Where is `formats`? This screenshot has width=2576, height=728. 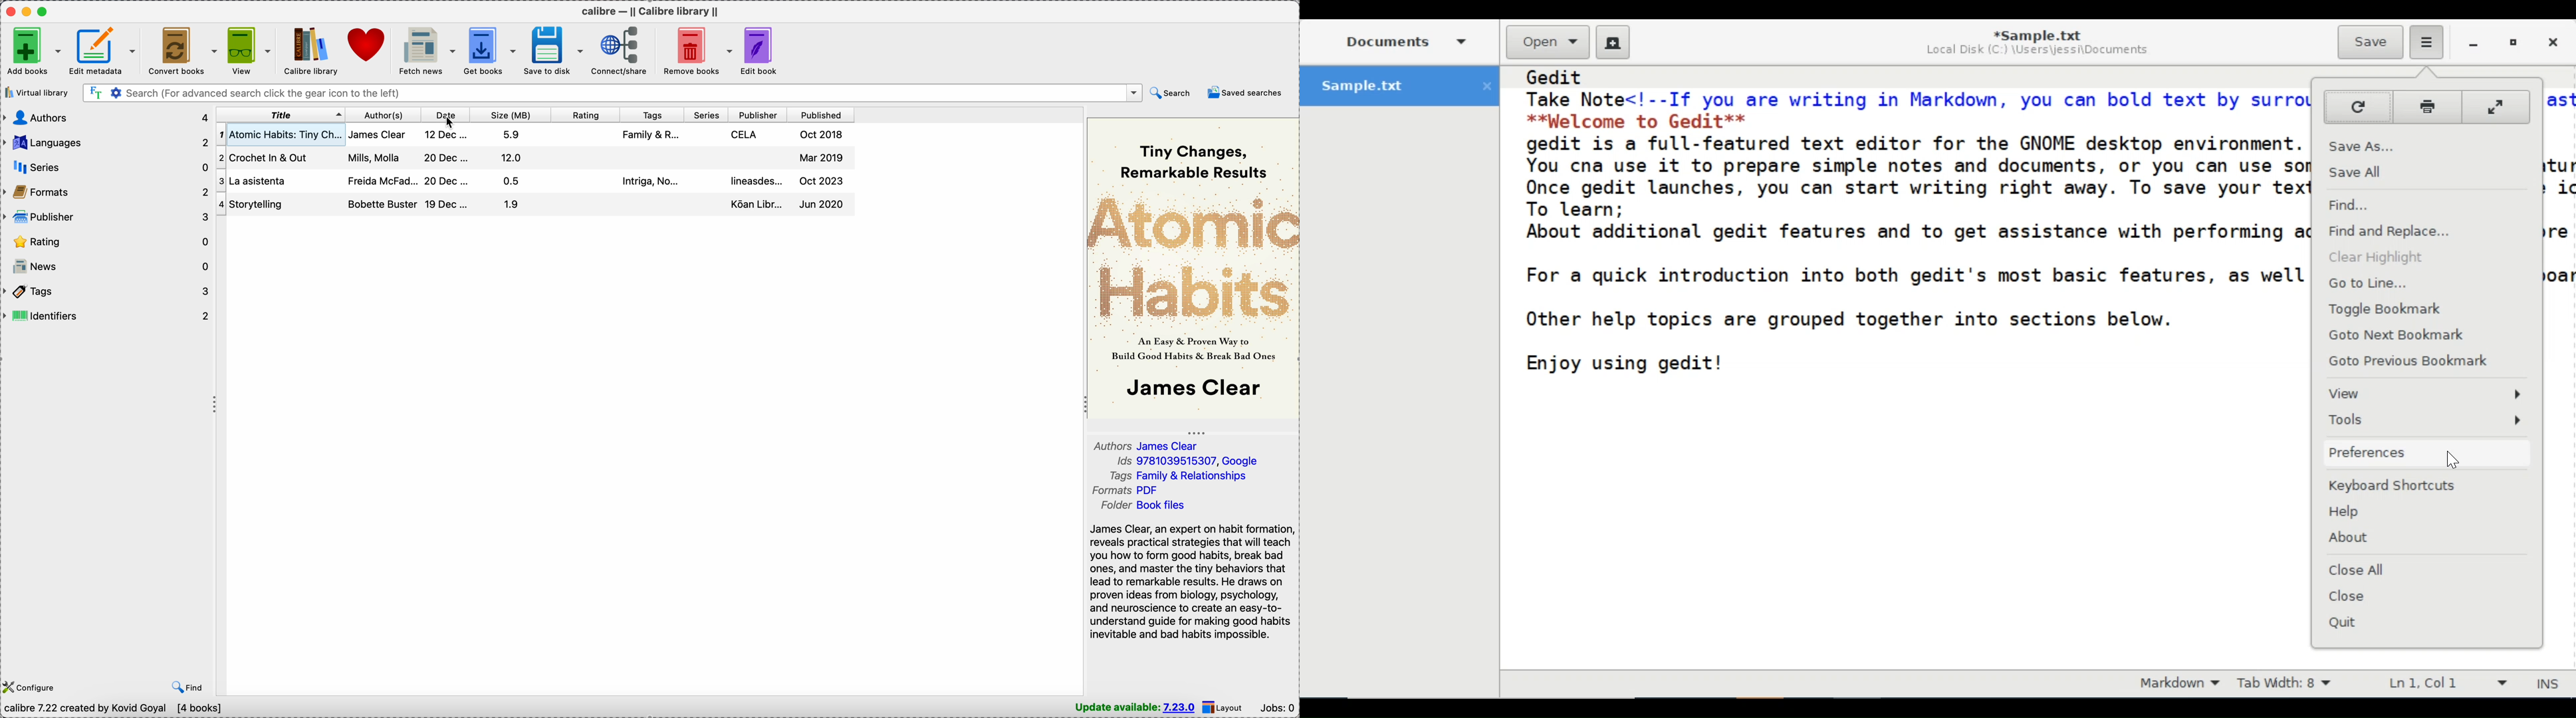
formats is located at coordinates (107, 194).